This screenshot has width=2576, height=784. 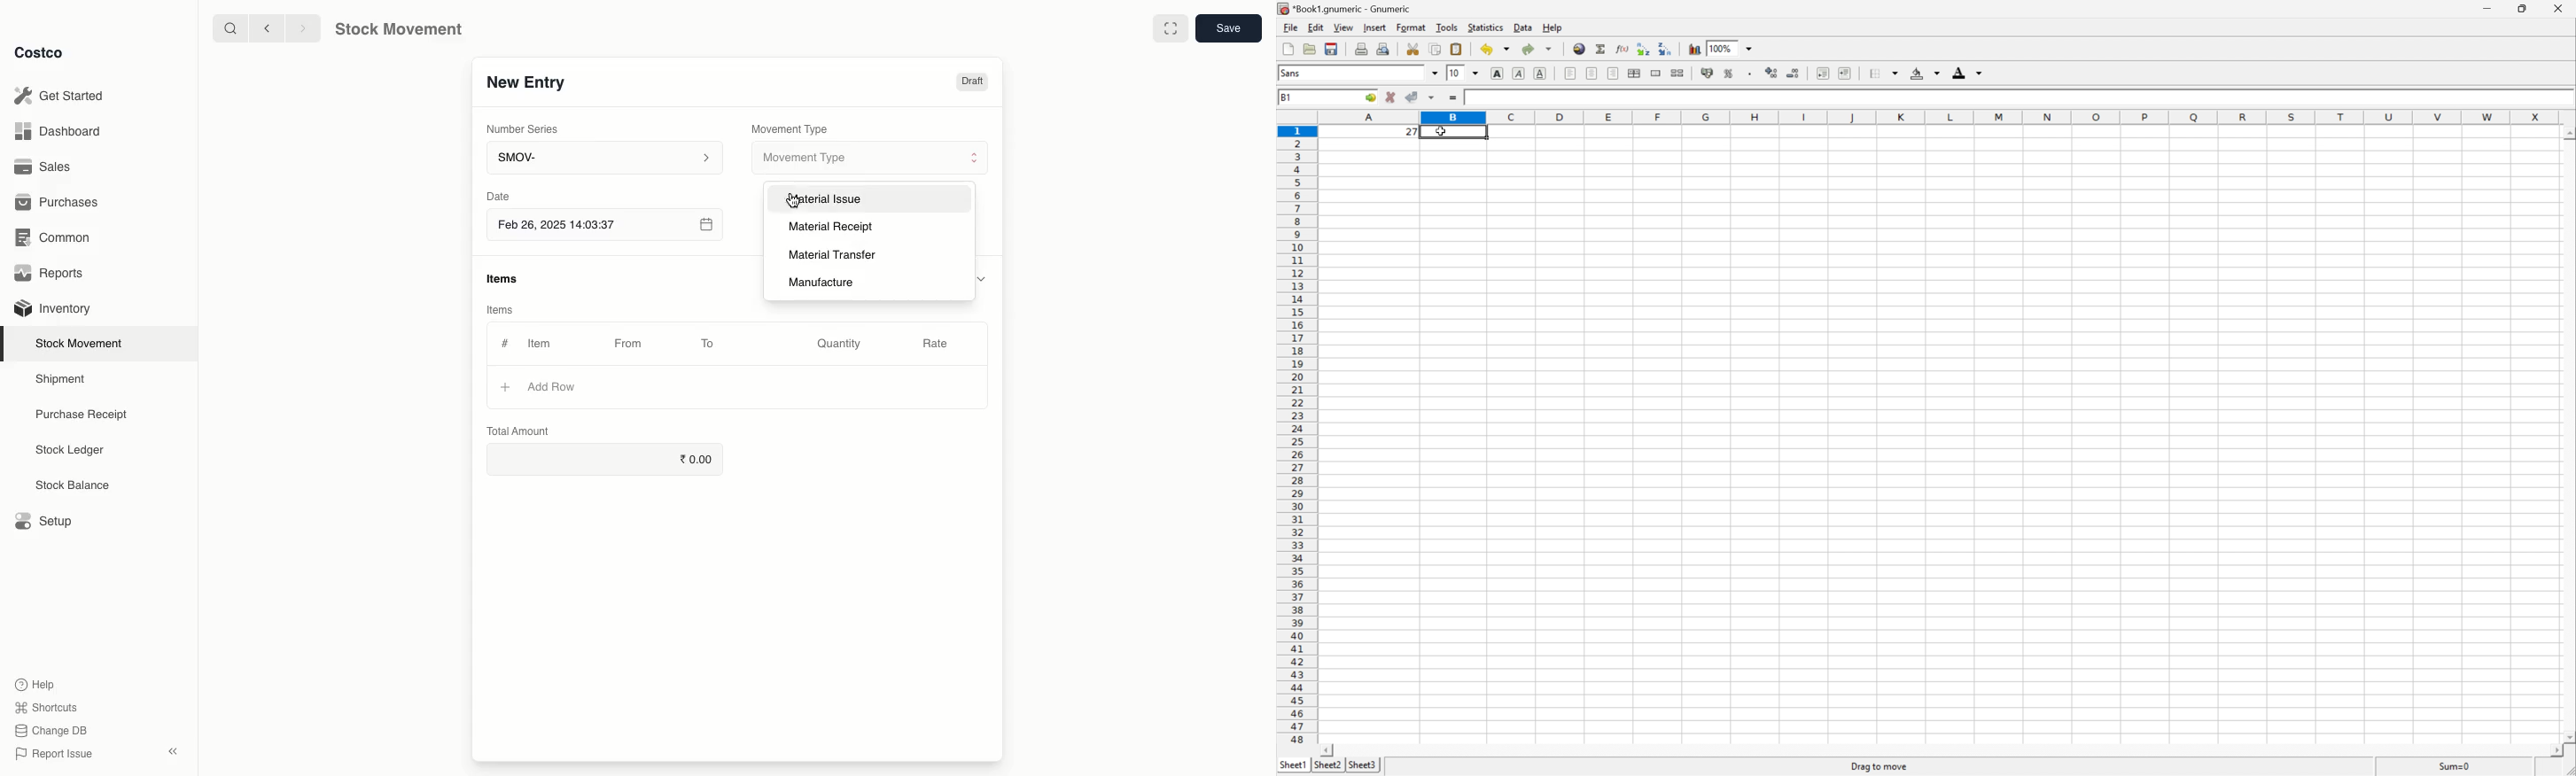 I want to click on Drag to move, so click(x=1880, y=768).